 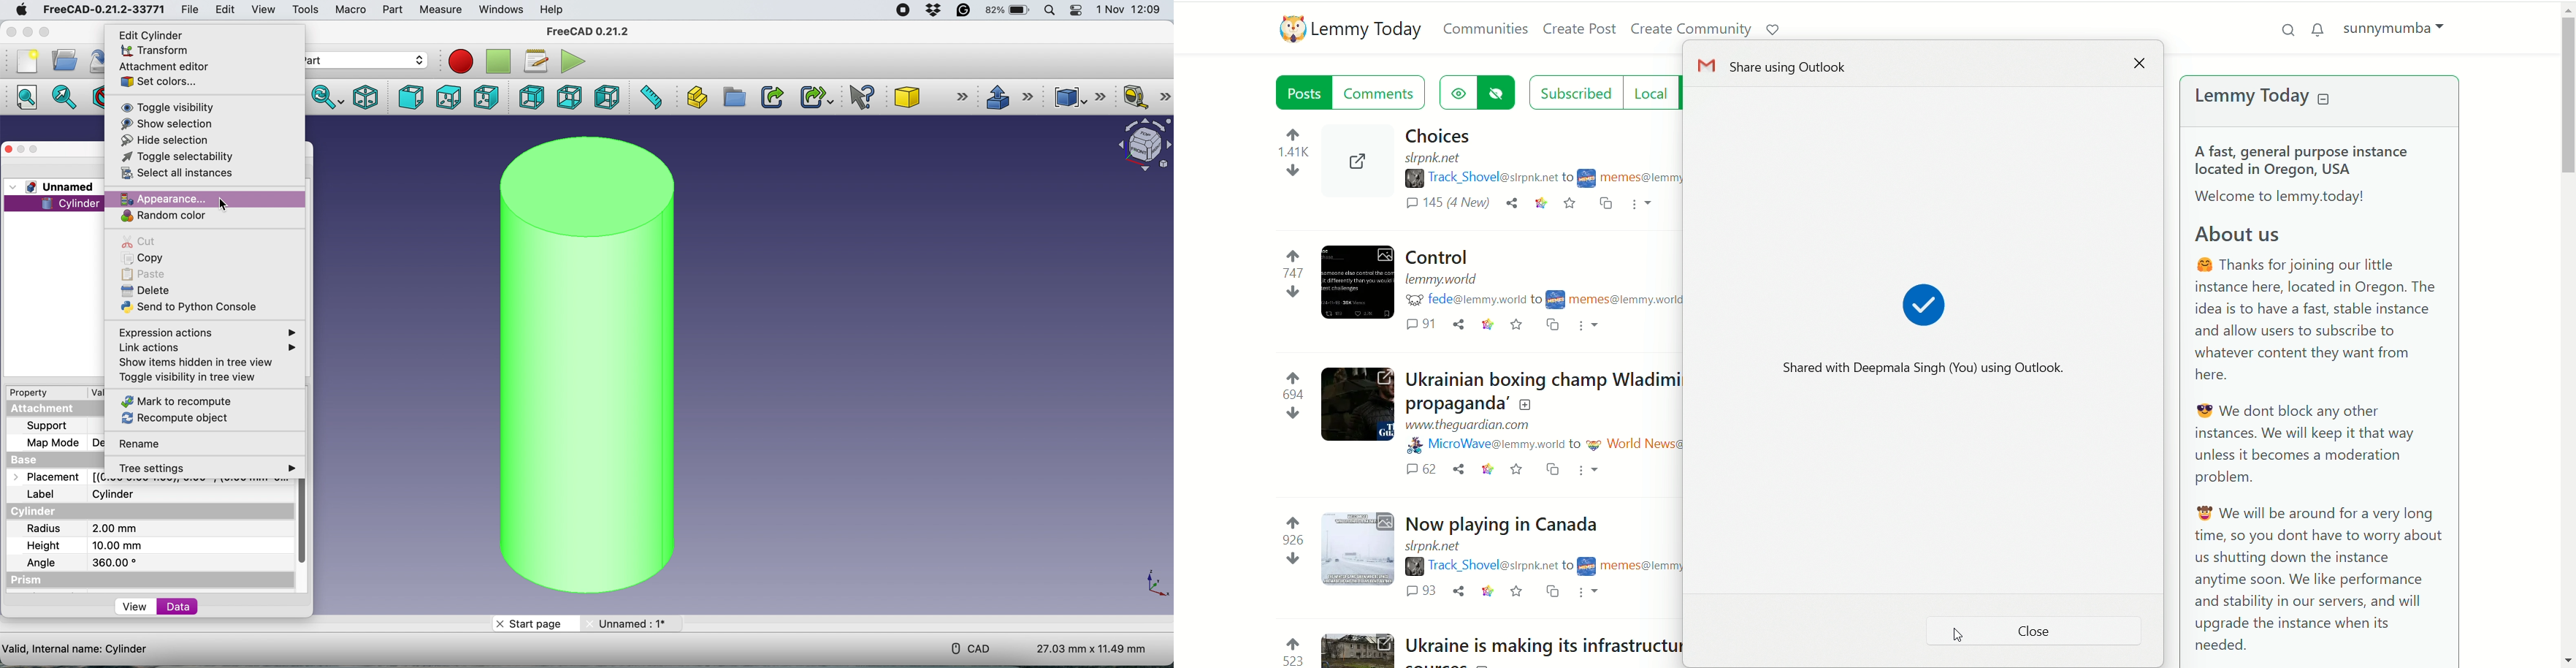 What do you see at coordinates (1347, 30) in the screenshot?
I see `lemmy today logo and name` at bounding box center [1347, 30].